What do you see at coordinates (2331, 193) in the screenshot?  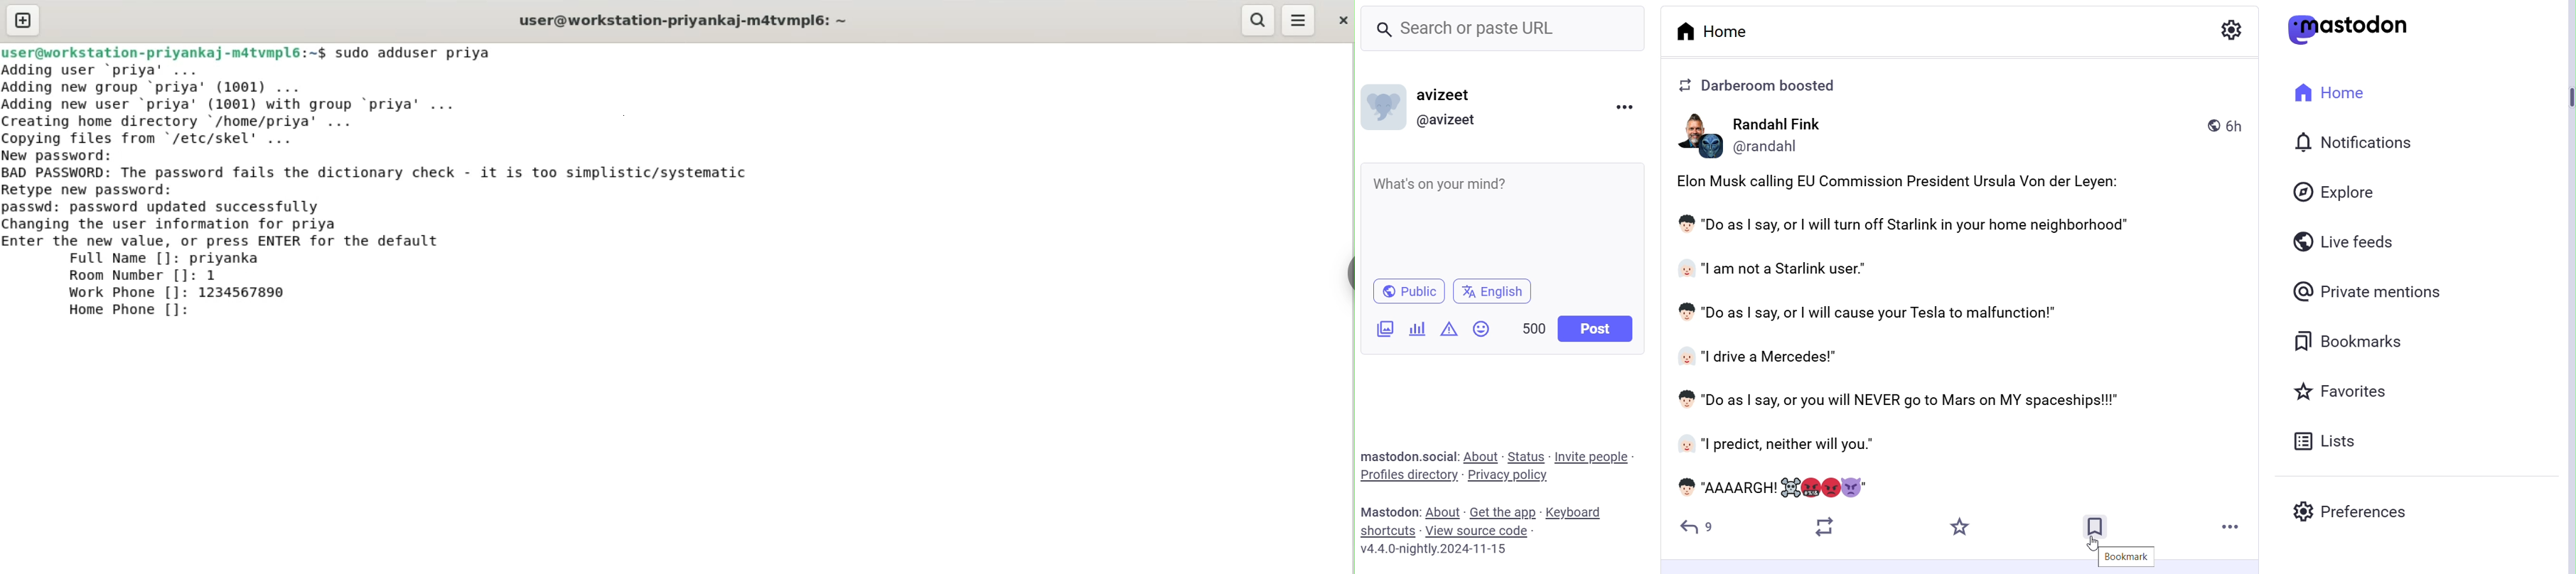 I see `Explore` at bounding box center [2331, 193].